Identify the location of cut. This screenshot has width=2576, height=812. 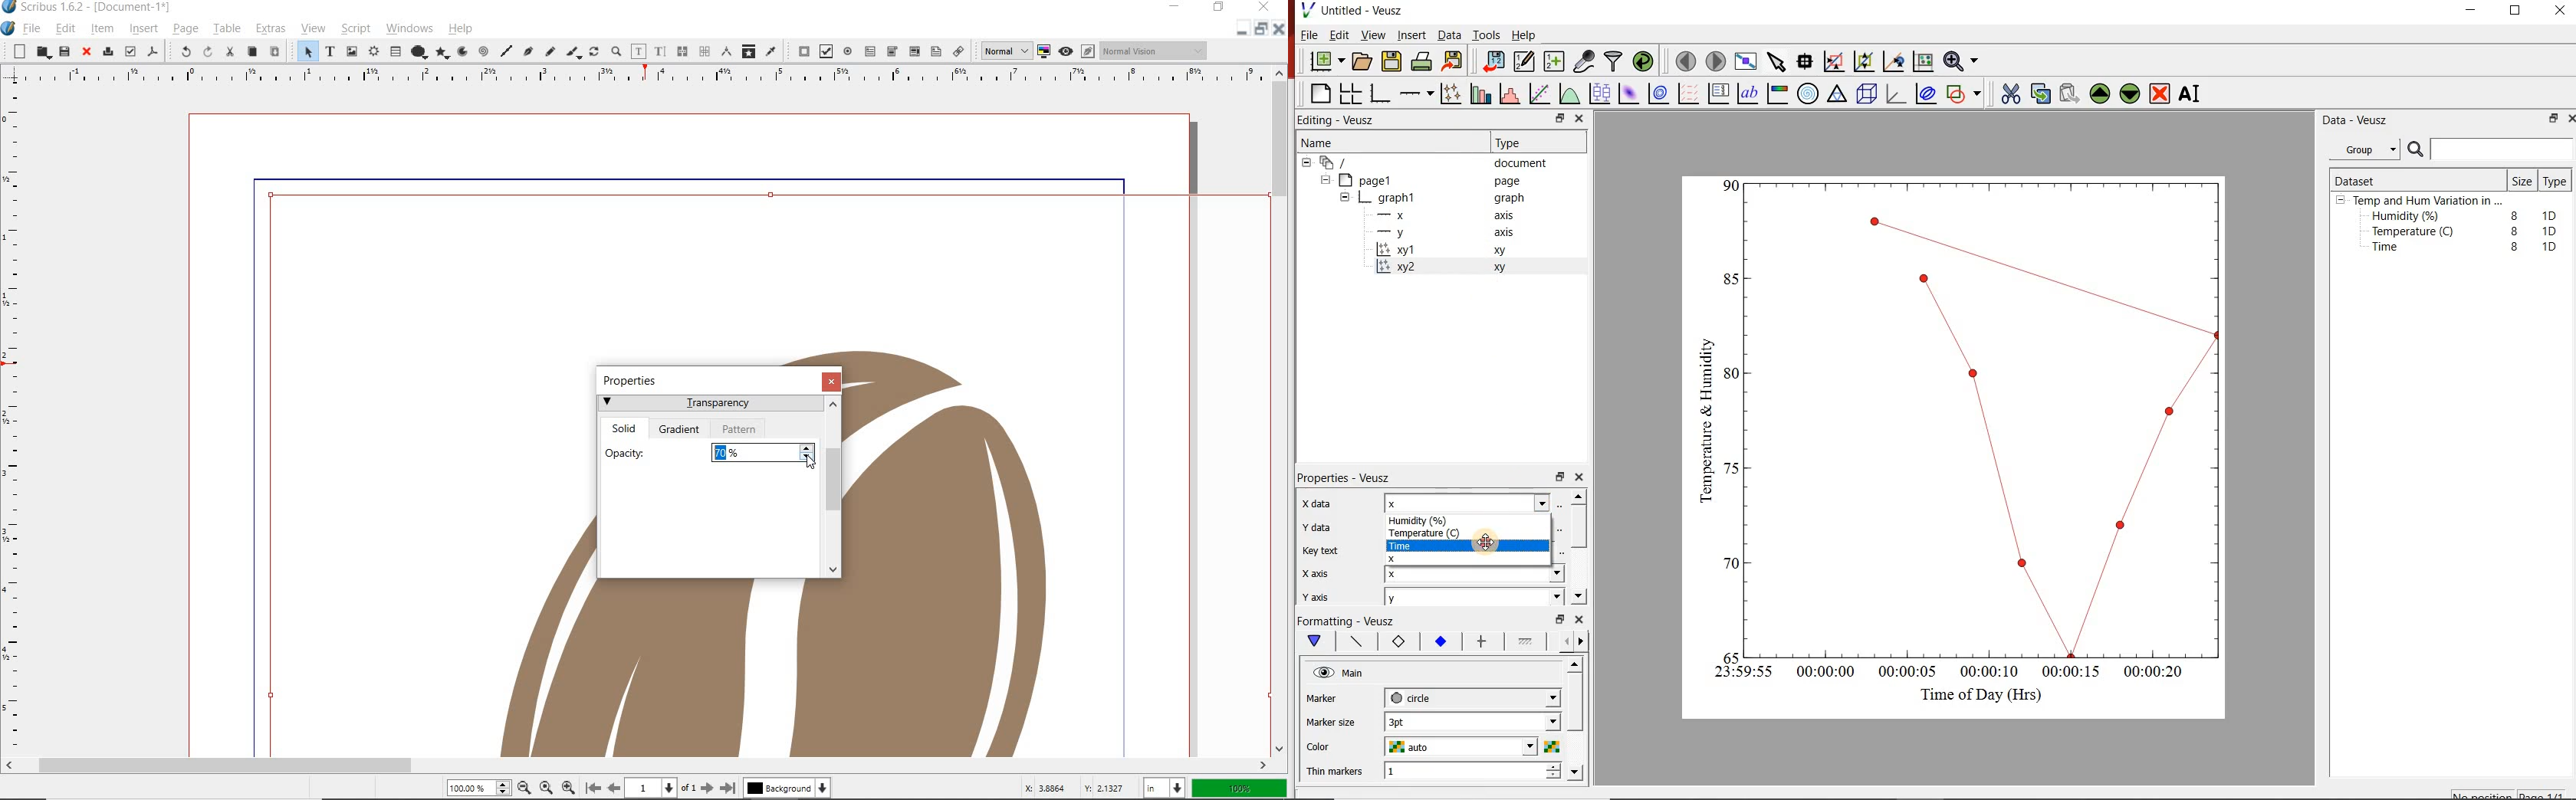
(232, 52).